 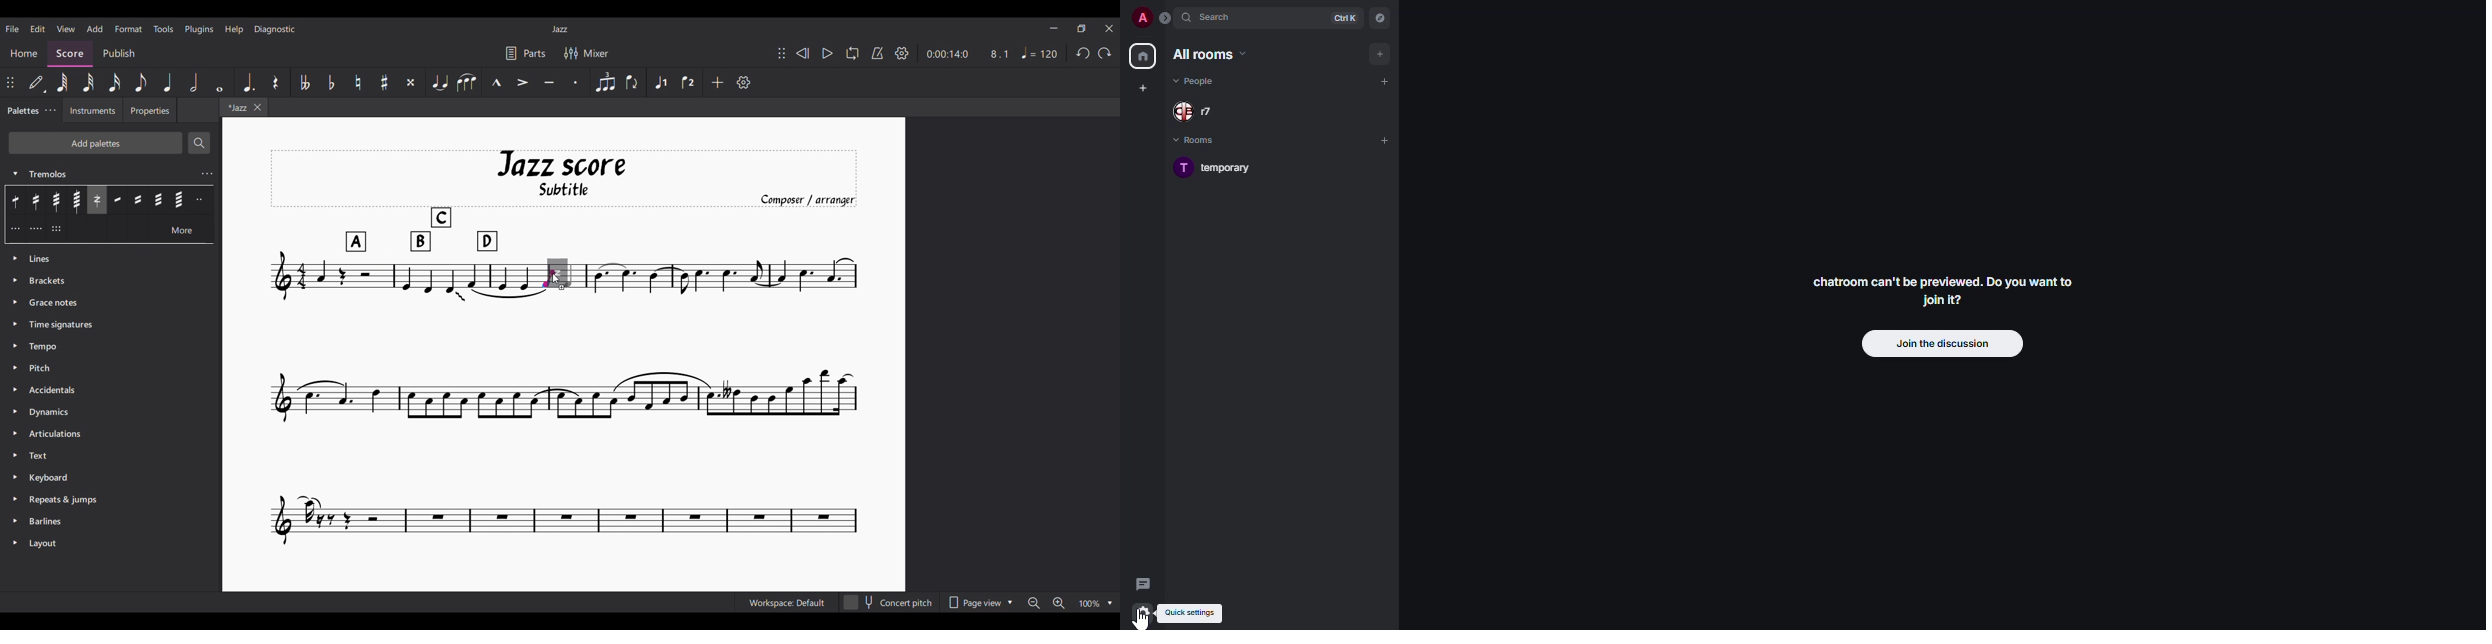 I want to click on 32nd note, so click(x=88, y=83).